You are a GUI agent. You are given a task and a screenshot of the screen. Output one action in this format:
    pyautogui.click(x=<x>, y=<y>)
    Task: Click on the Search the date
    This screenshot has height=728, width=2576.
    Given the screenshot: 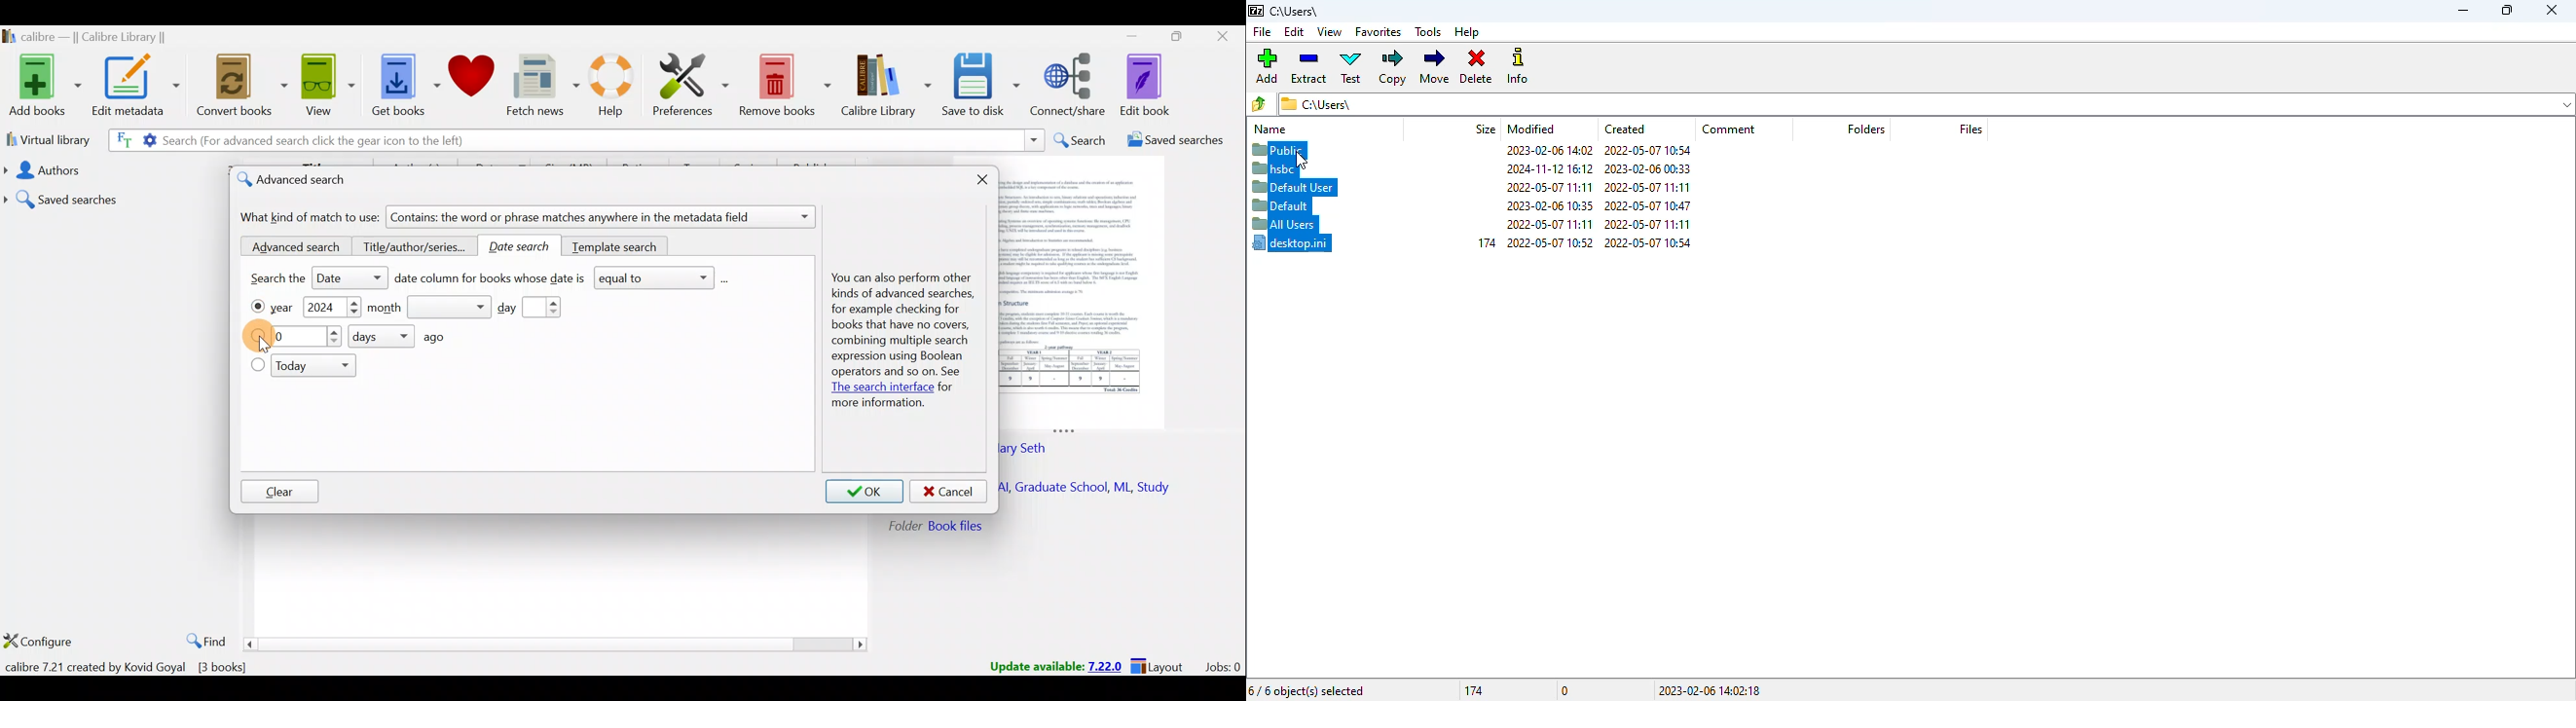 What is the action you would take?
    pyautogui.click(x=308, y=280)
    